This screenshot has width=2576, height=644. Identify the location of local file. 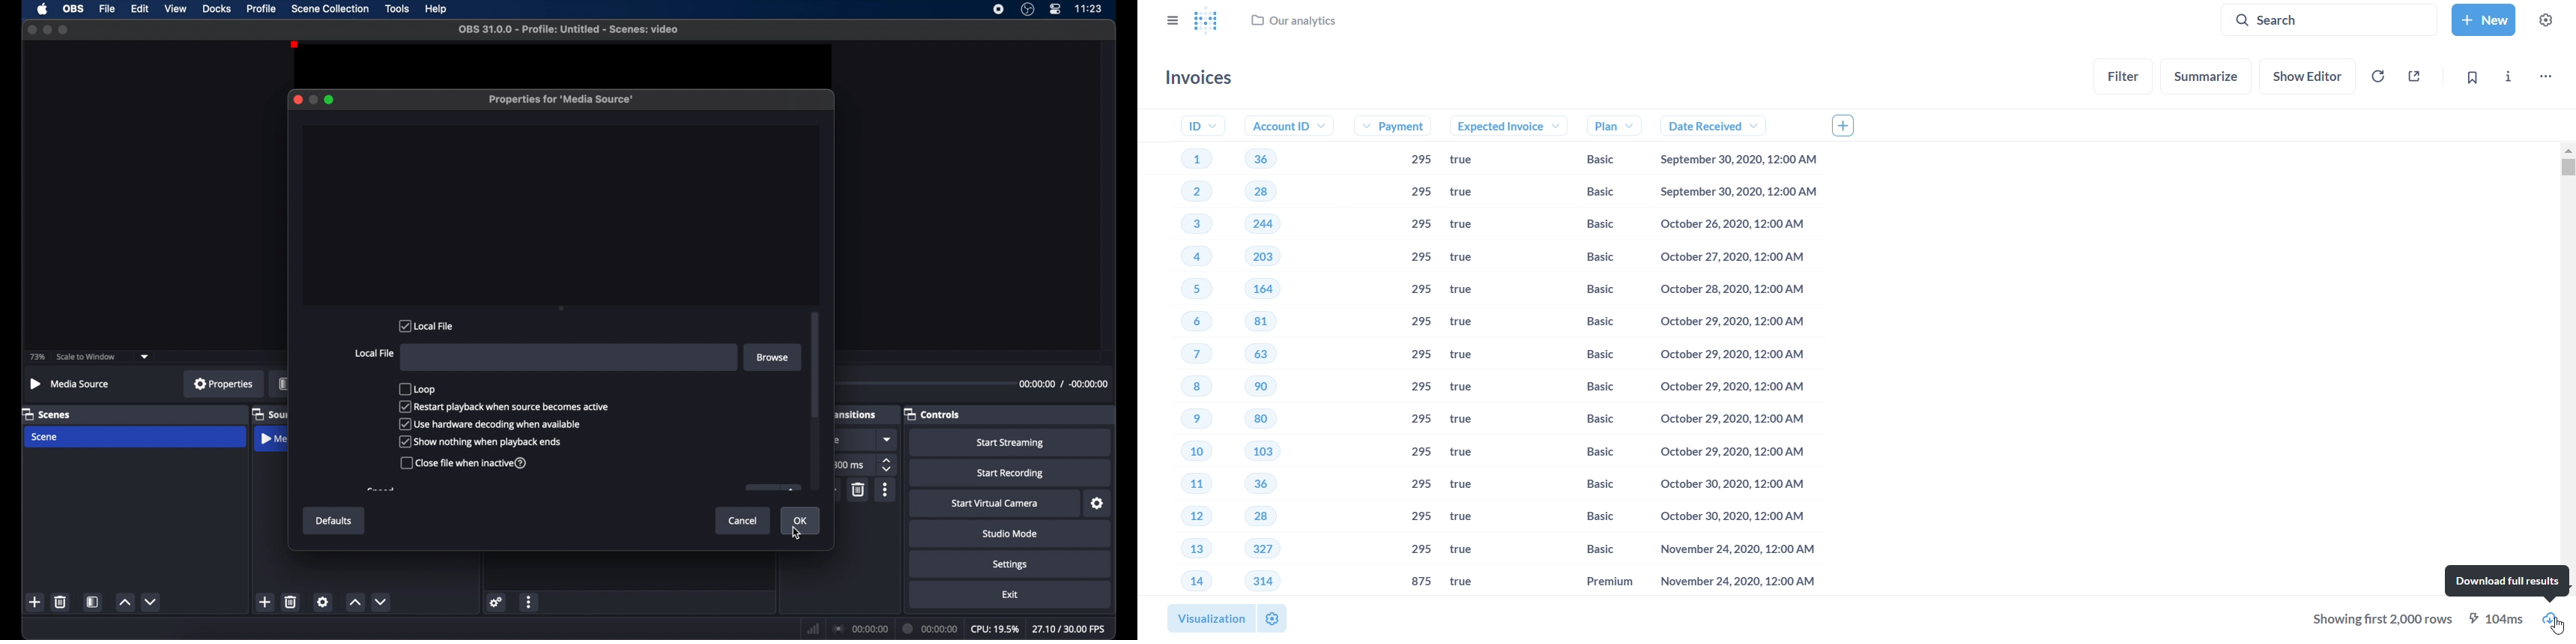
(374, 353).